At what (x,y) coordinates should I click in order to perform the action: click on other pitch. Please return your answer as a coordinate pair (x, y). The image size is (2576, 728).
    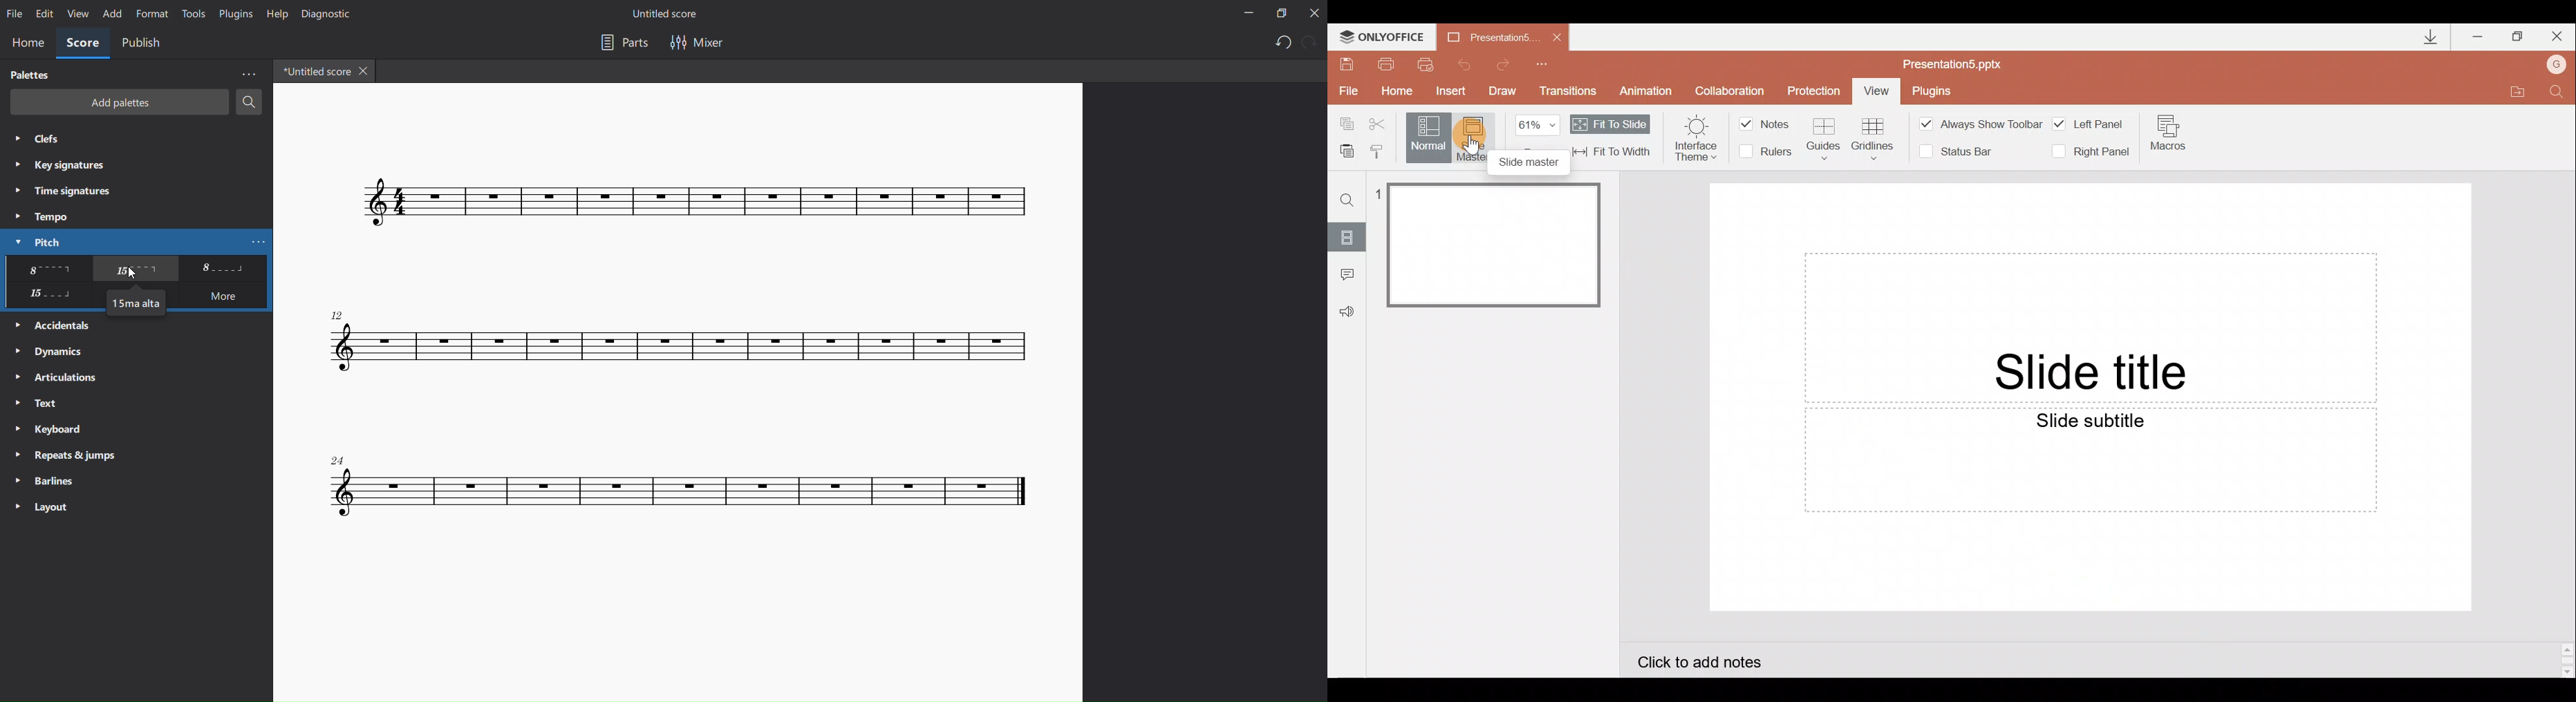
    Looking at the image, I should click on (46, 296).